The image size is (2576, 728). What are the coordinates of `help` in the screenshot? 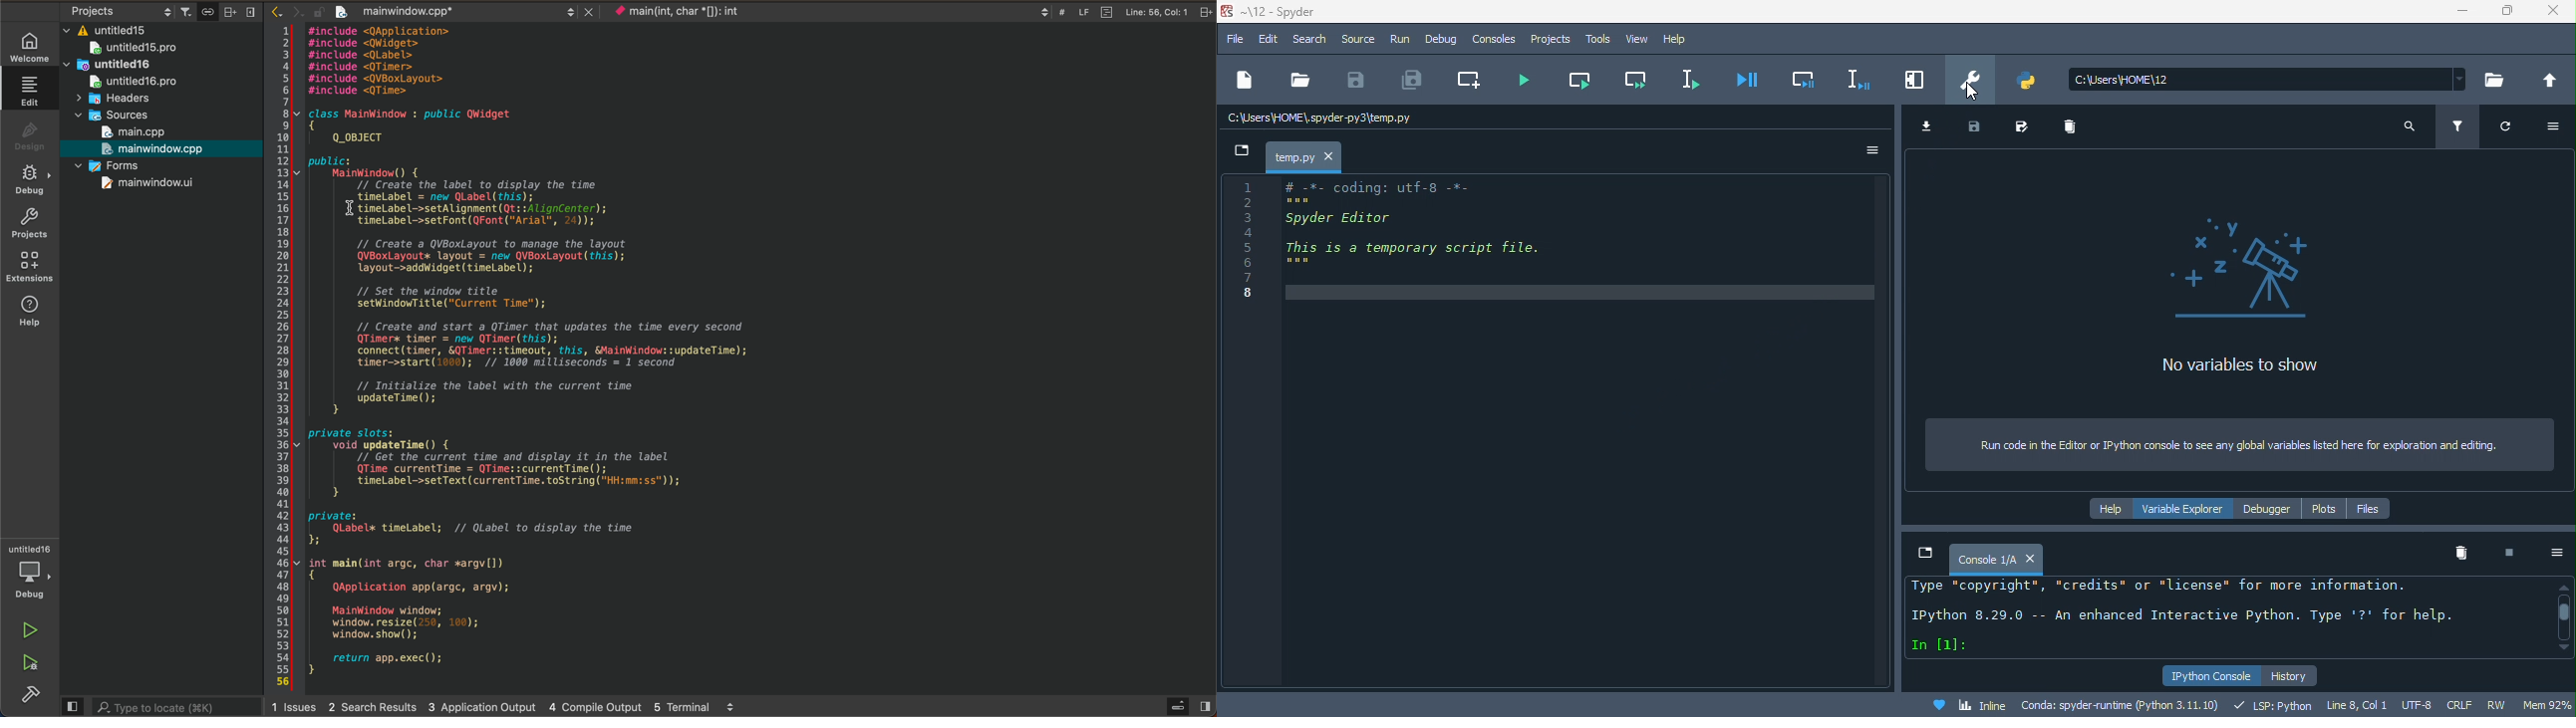 It's located at (31, 311).